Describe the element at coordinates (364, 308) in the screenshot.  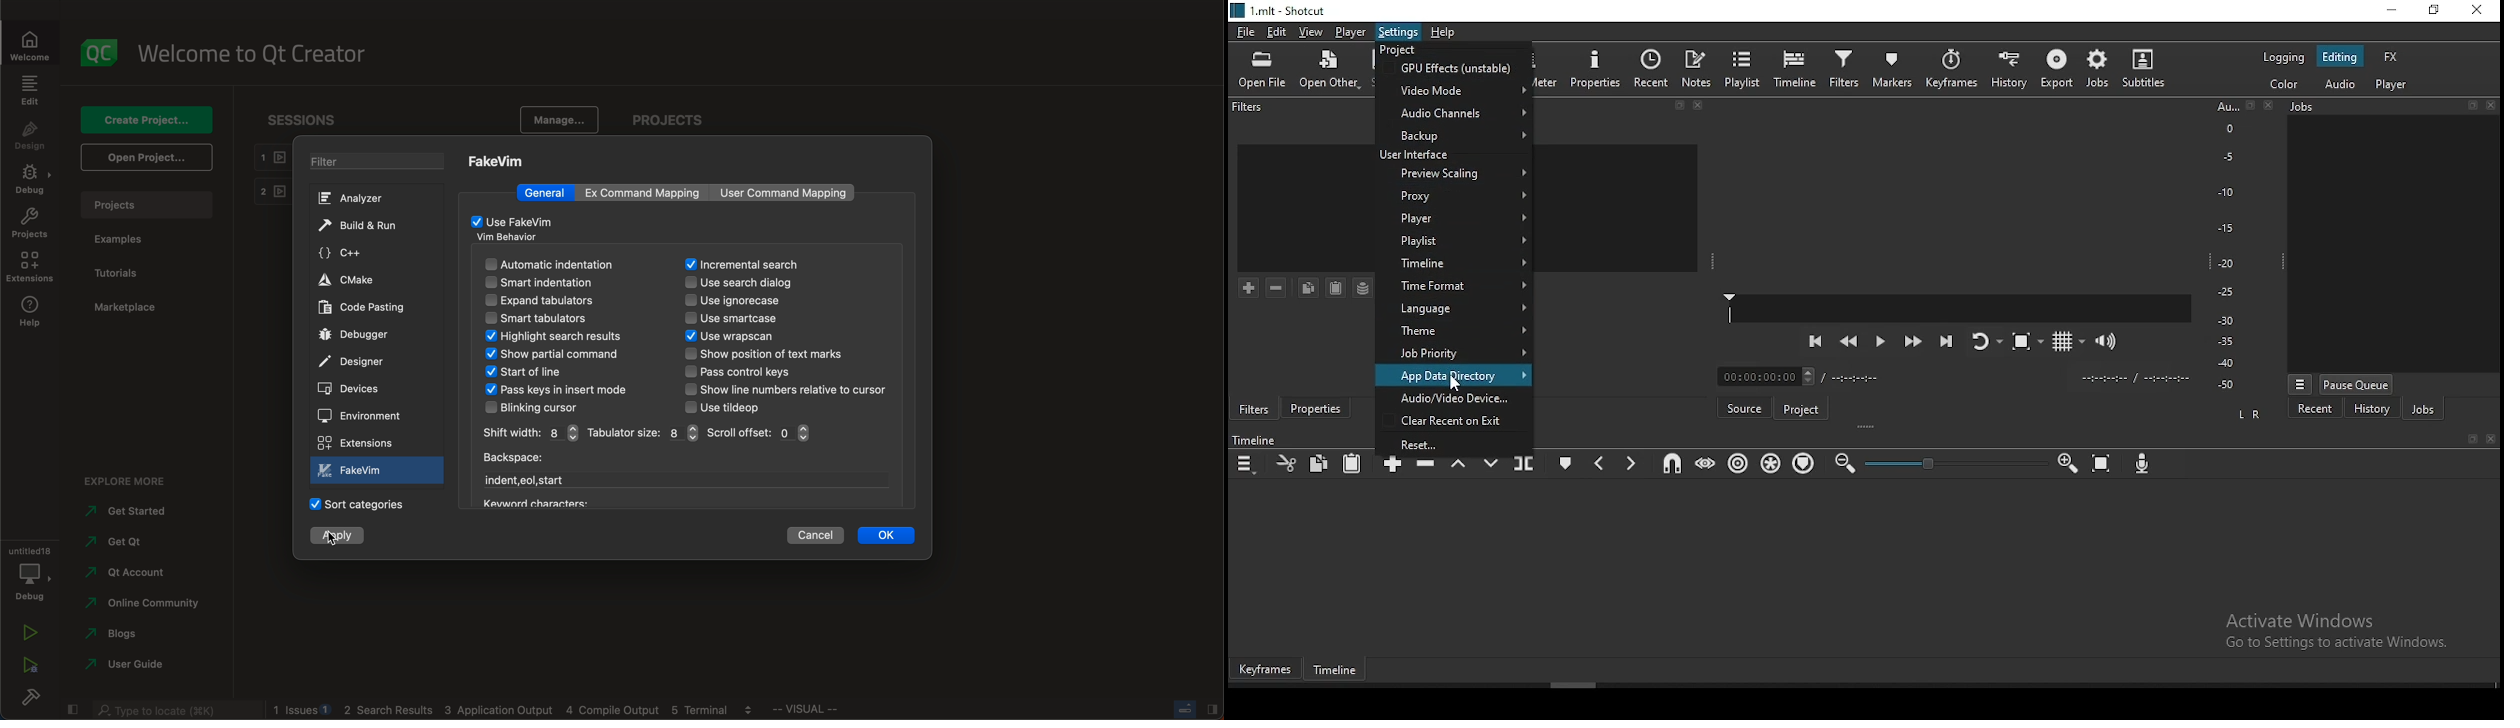
I see `code` at that location.